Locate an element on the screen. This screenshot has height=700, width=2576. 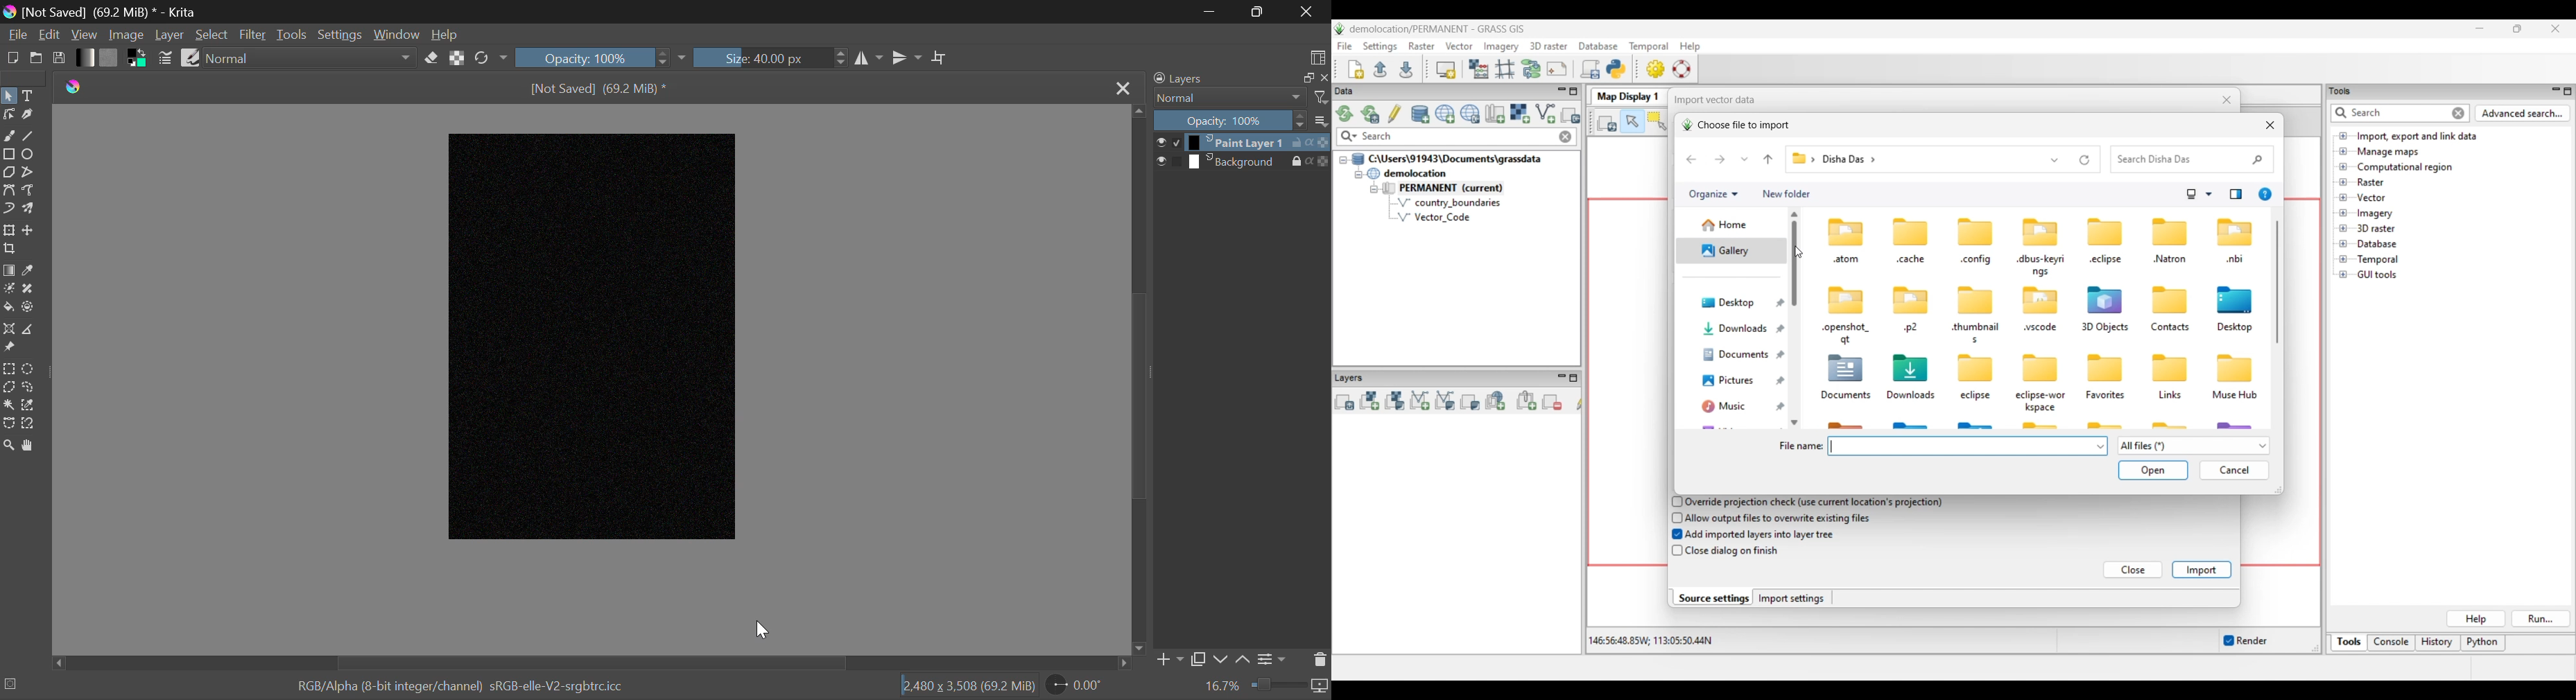
[not saved] (69.2 mib)* - krita is located at coordinates (105, 11).